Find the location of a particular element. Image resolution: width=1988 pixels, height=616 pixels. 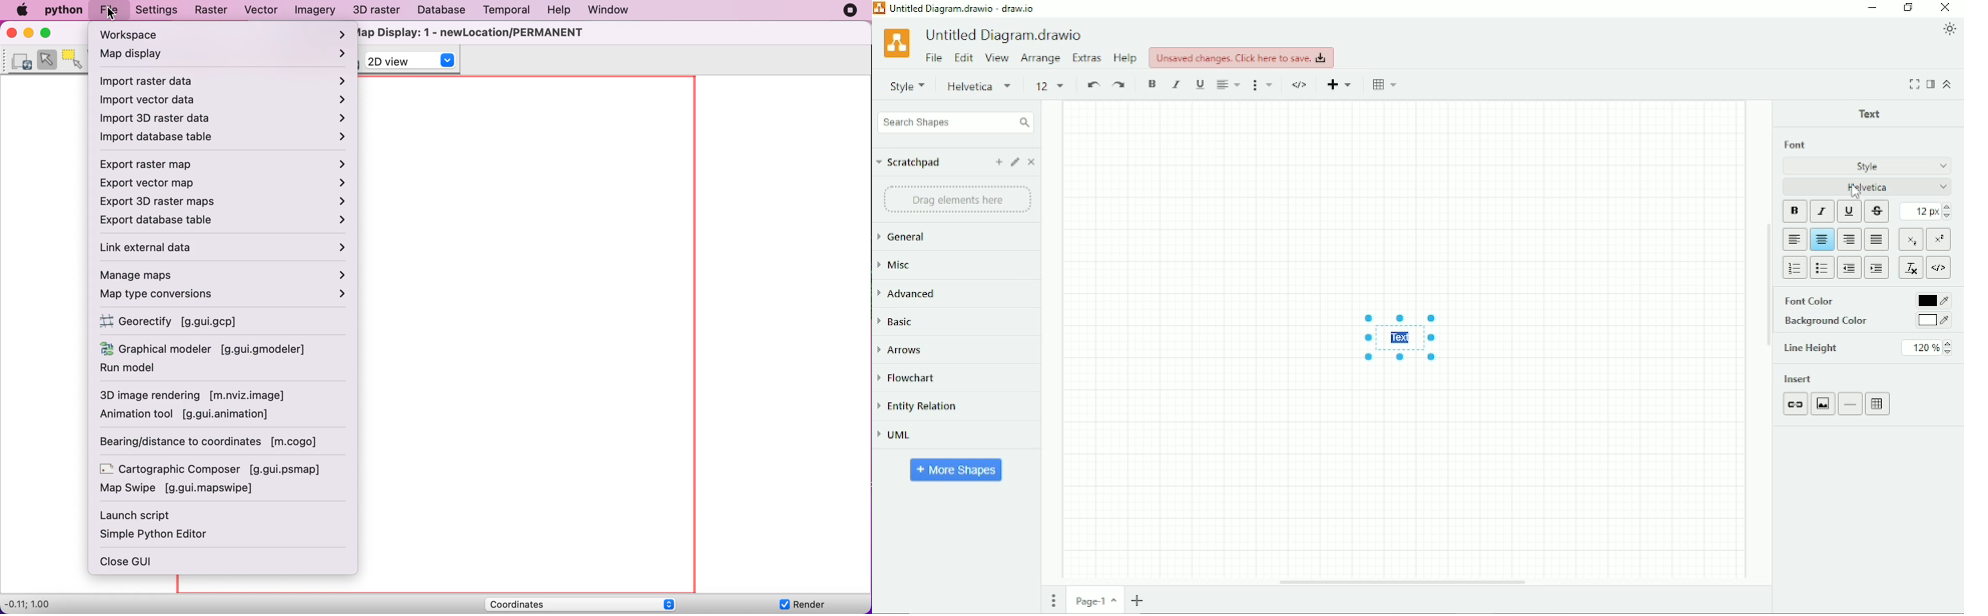

white is located at coordinates (1931, 320).